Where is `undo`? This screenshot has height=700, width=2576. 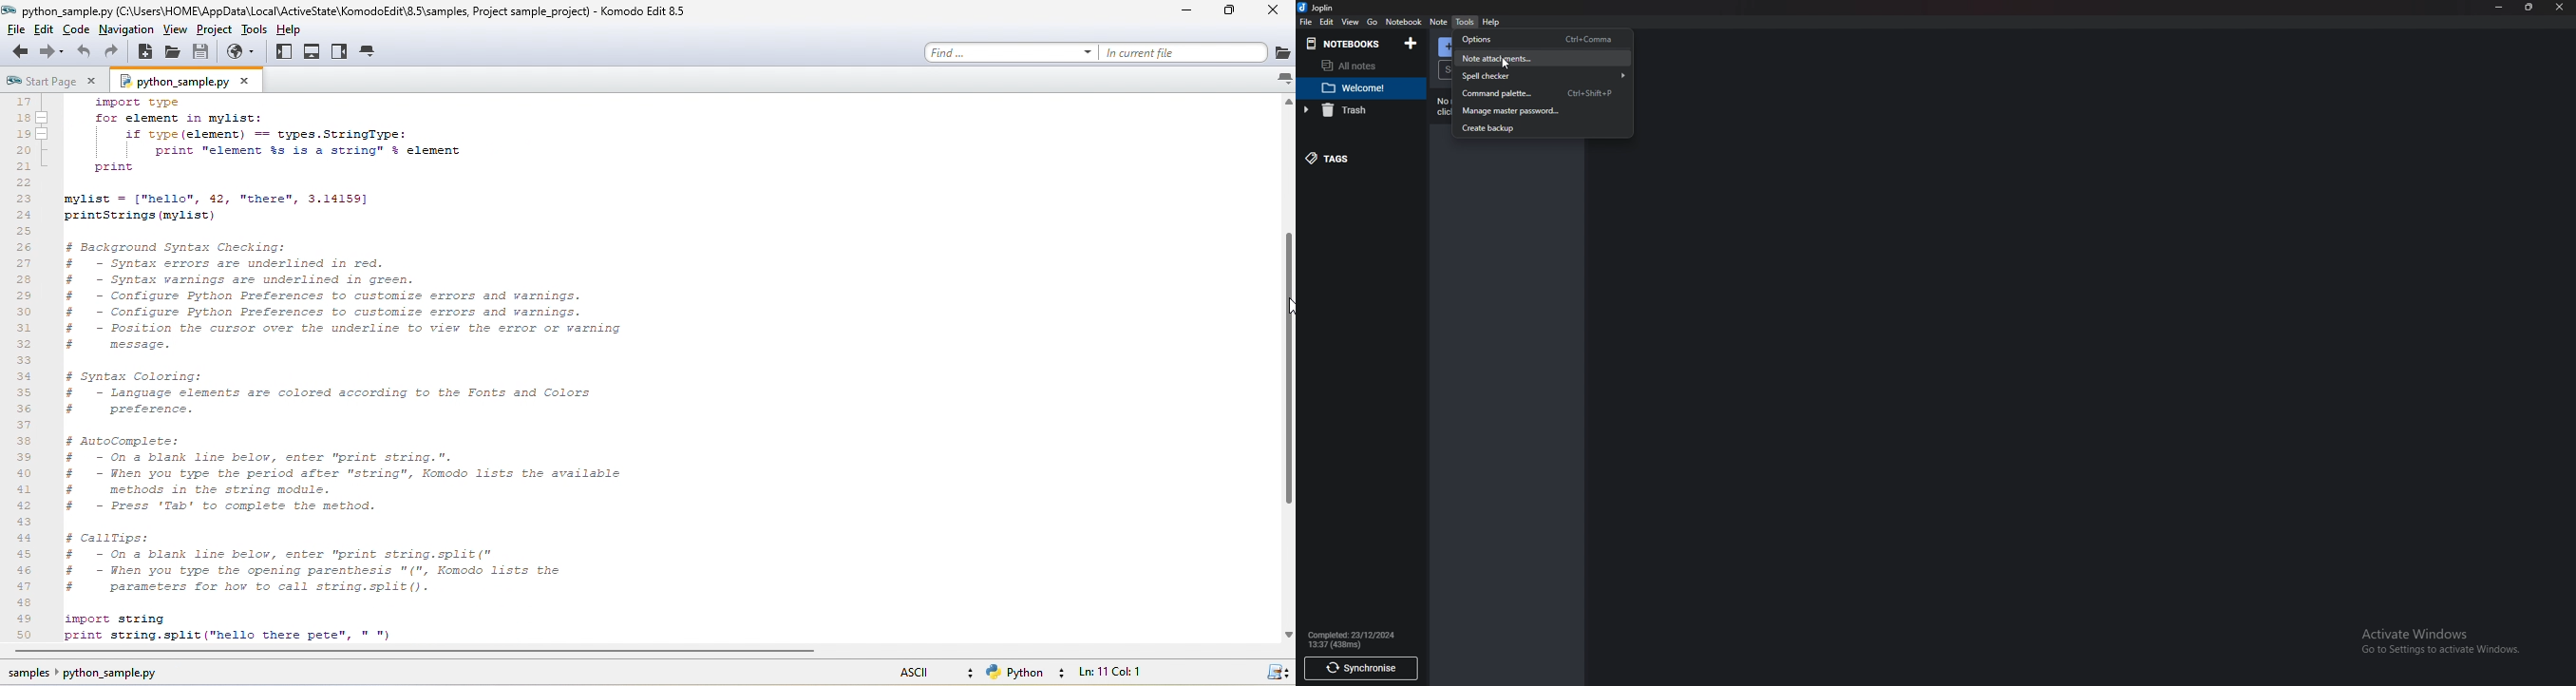
undo is located at coordinates (85, 52).